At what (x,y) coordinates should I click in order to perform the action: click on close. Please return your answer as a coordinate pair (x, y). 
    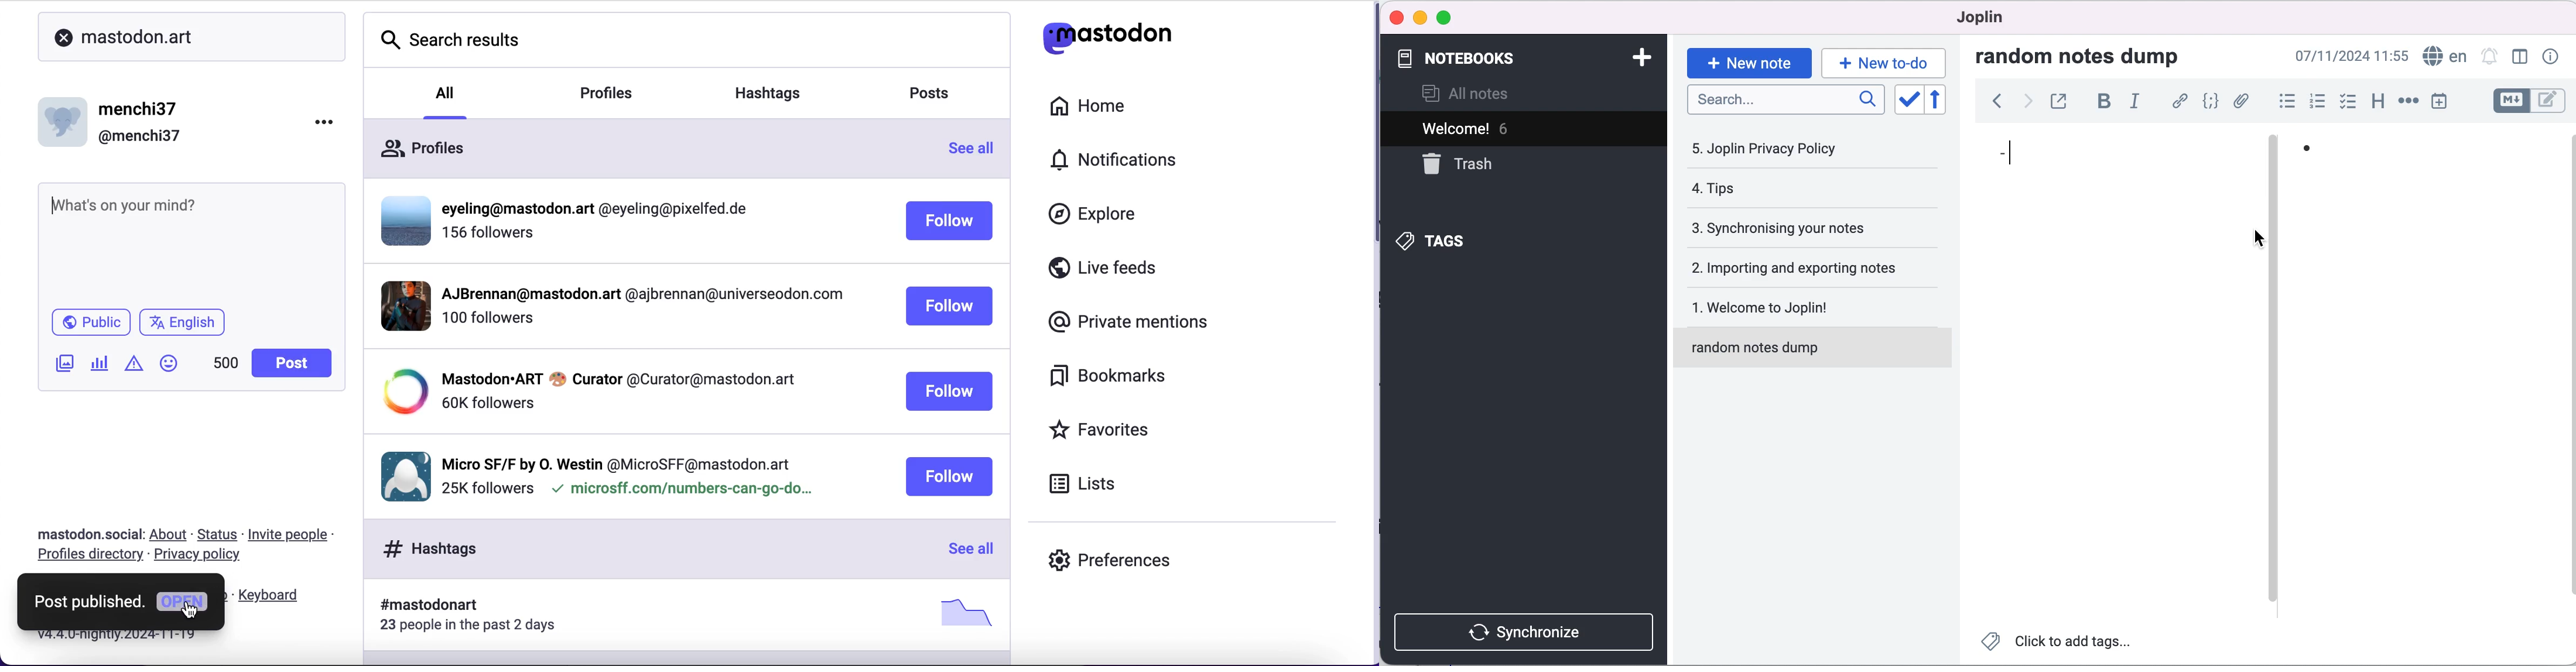
    Looking at the image, I should click on (1395, 17).